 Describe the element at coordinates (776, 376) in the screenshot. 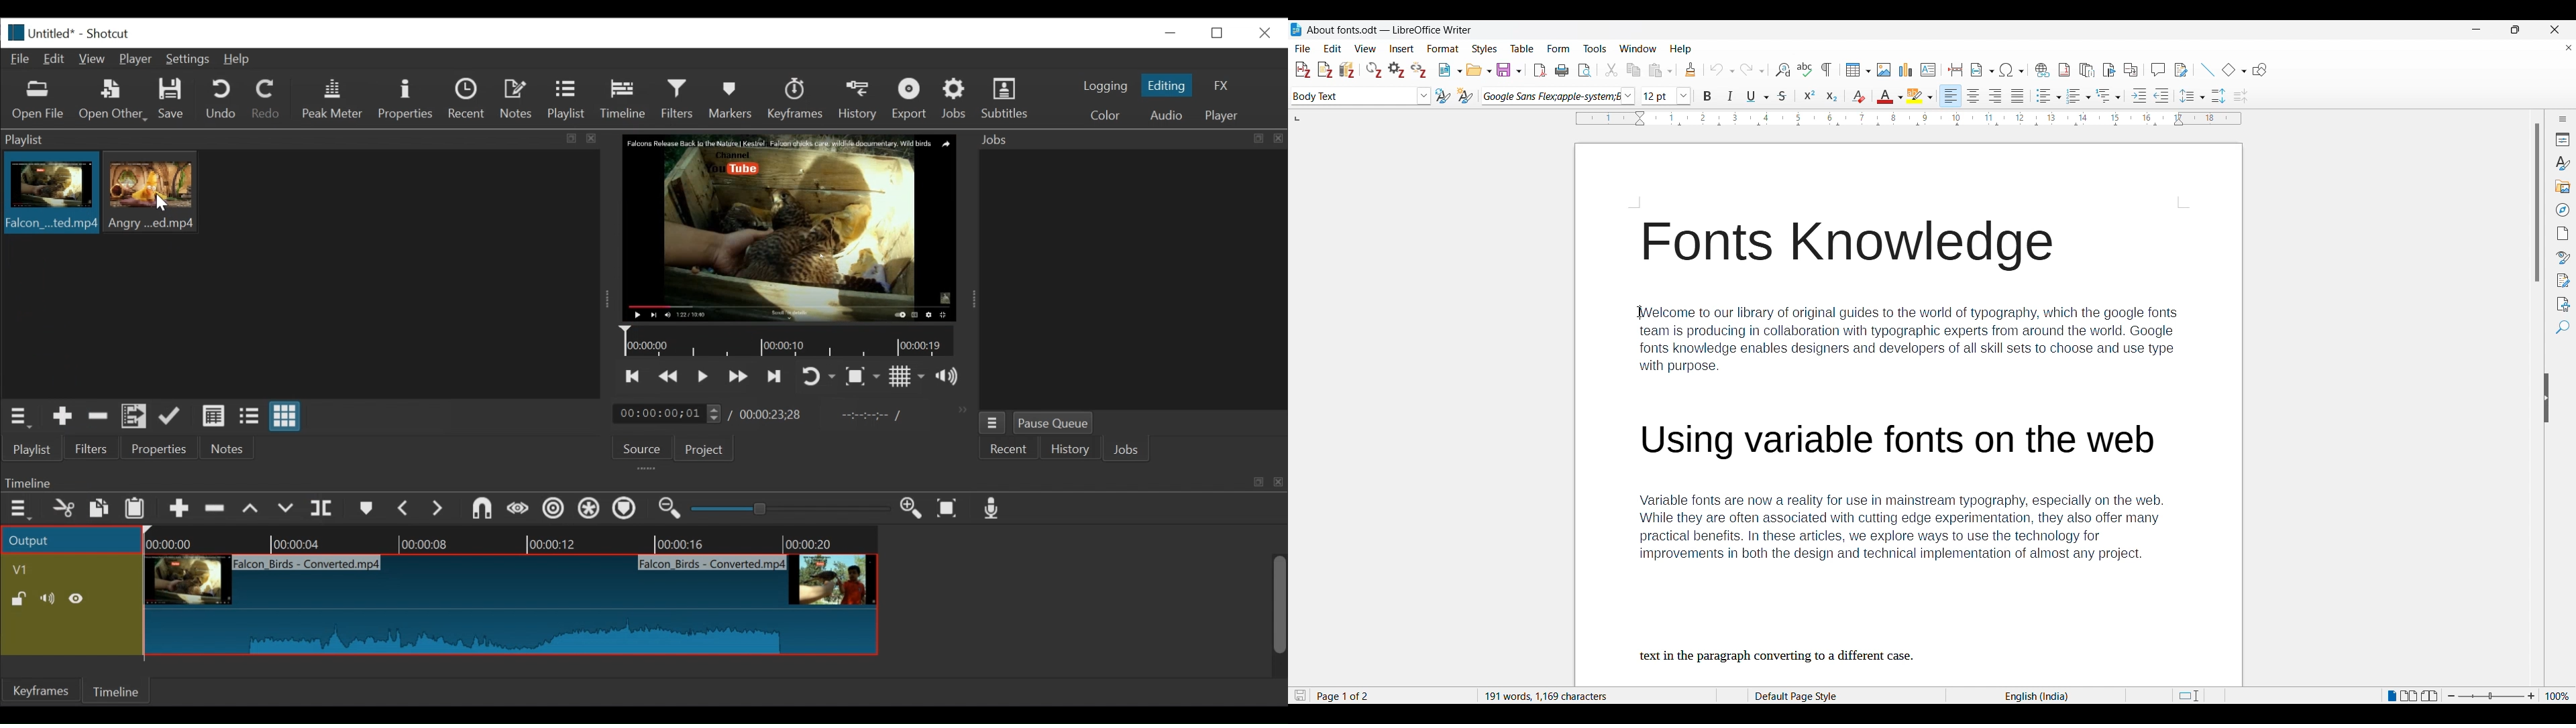

I see `skip to the next point` at that location.